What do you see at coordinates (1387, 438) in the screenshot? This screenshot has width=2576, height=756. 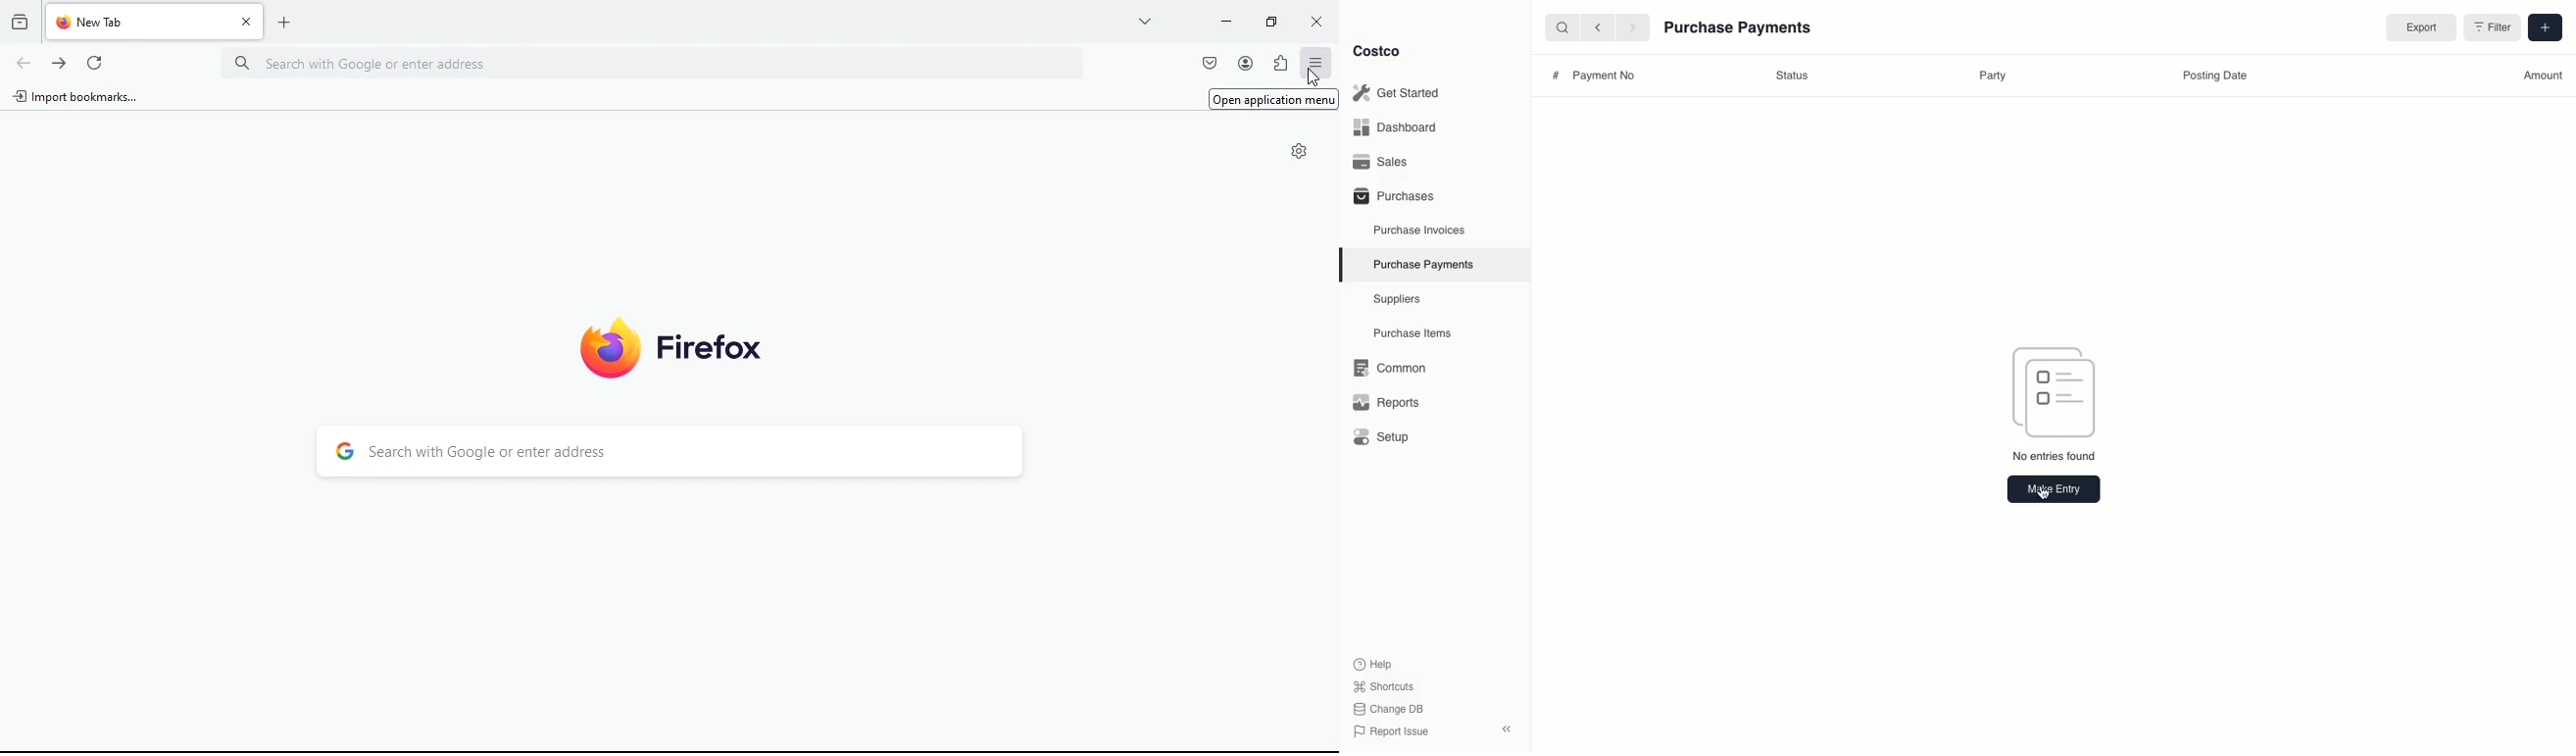 I see `Setup` at bounding box center [1387, 438].